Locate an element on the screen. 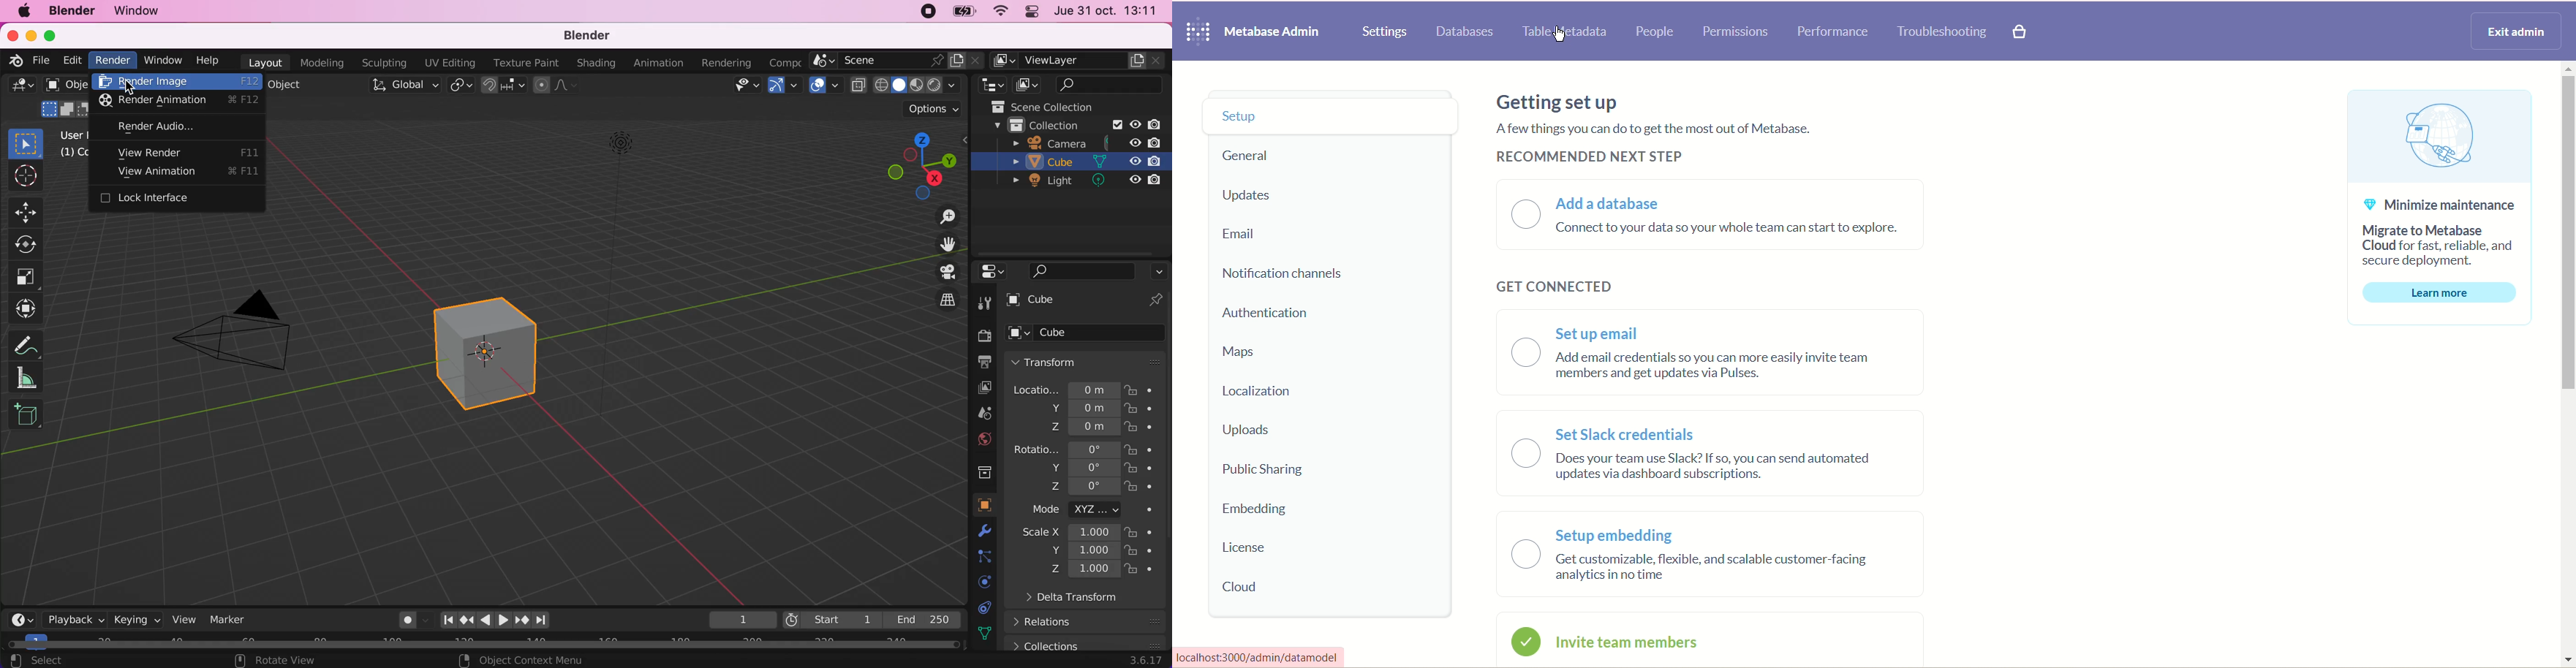 This screenshot has height=672, width=2576. proportional editing is located at coordinates (564, 86).